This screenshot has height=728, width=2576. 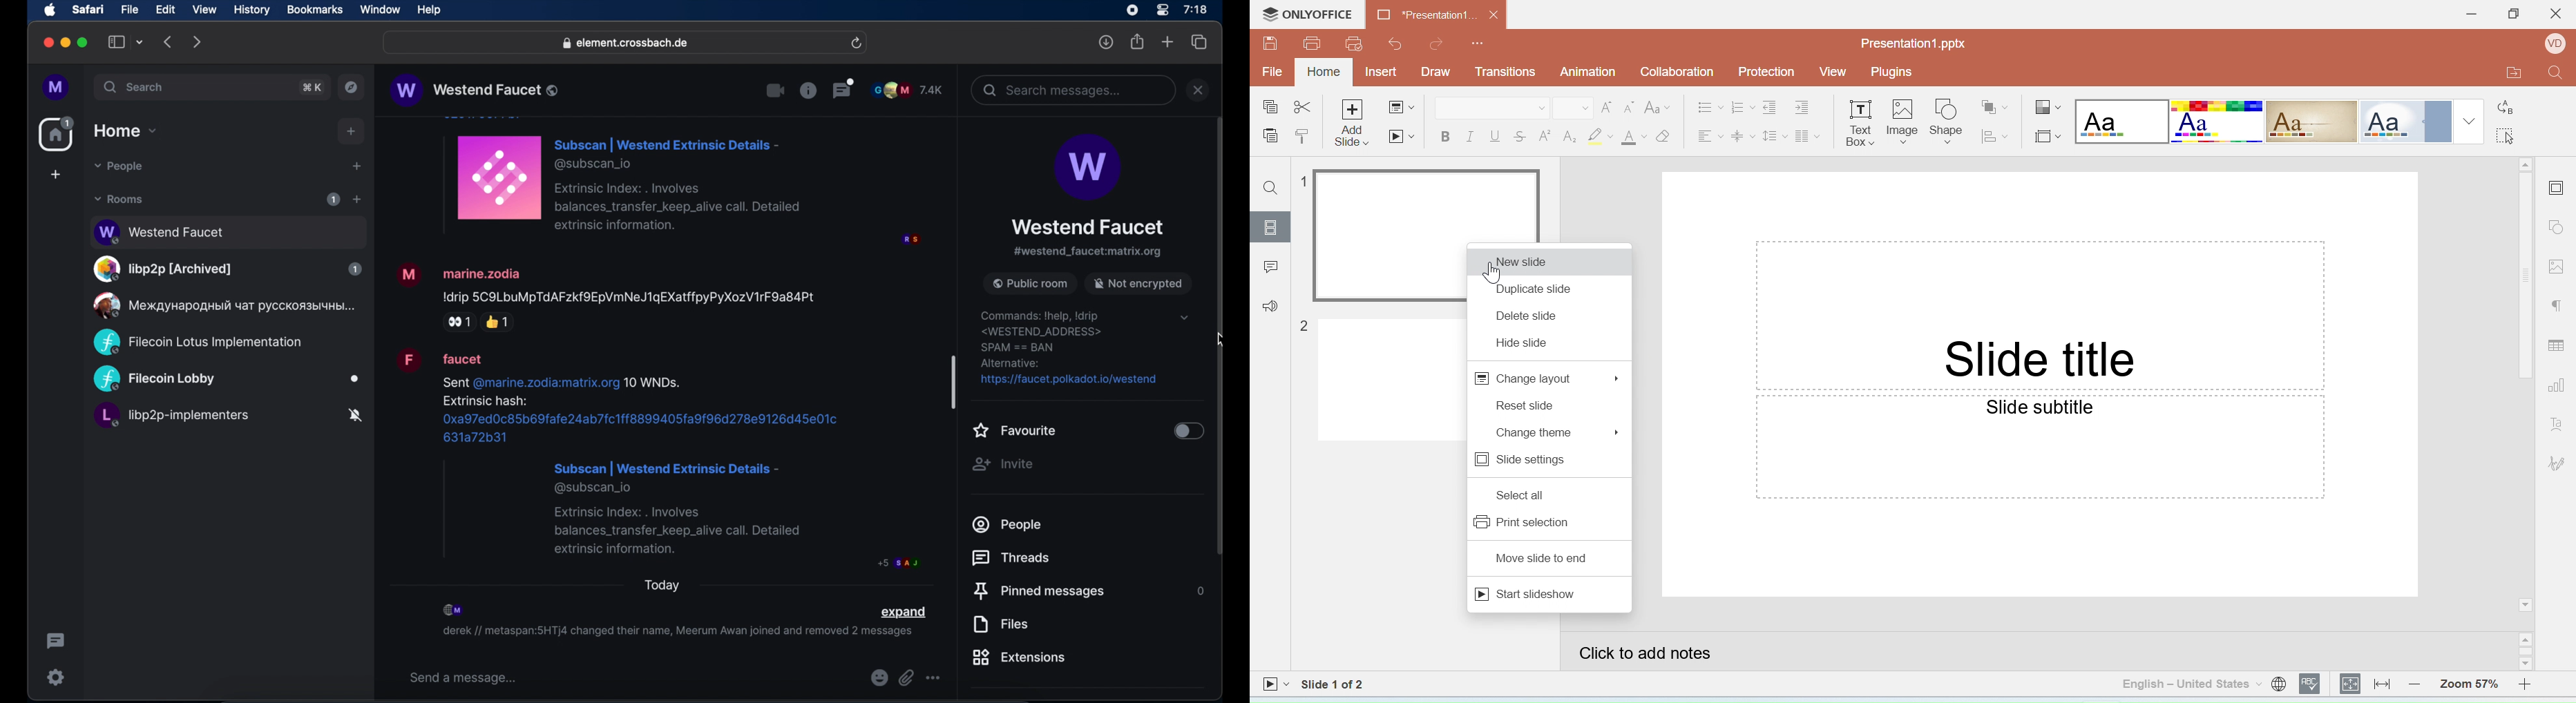 What do you see at coordinates (1189, 432) in the screenshot?
I see `toggle button` at bounding box center [1189, 432].